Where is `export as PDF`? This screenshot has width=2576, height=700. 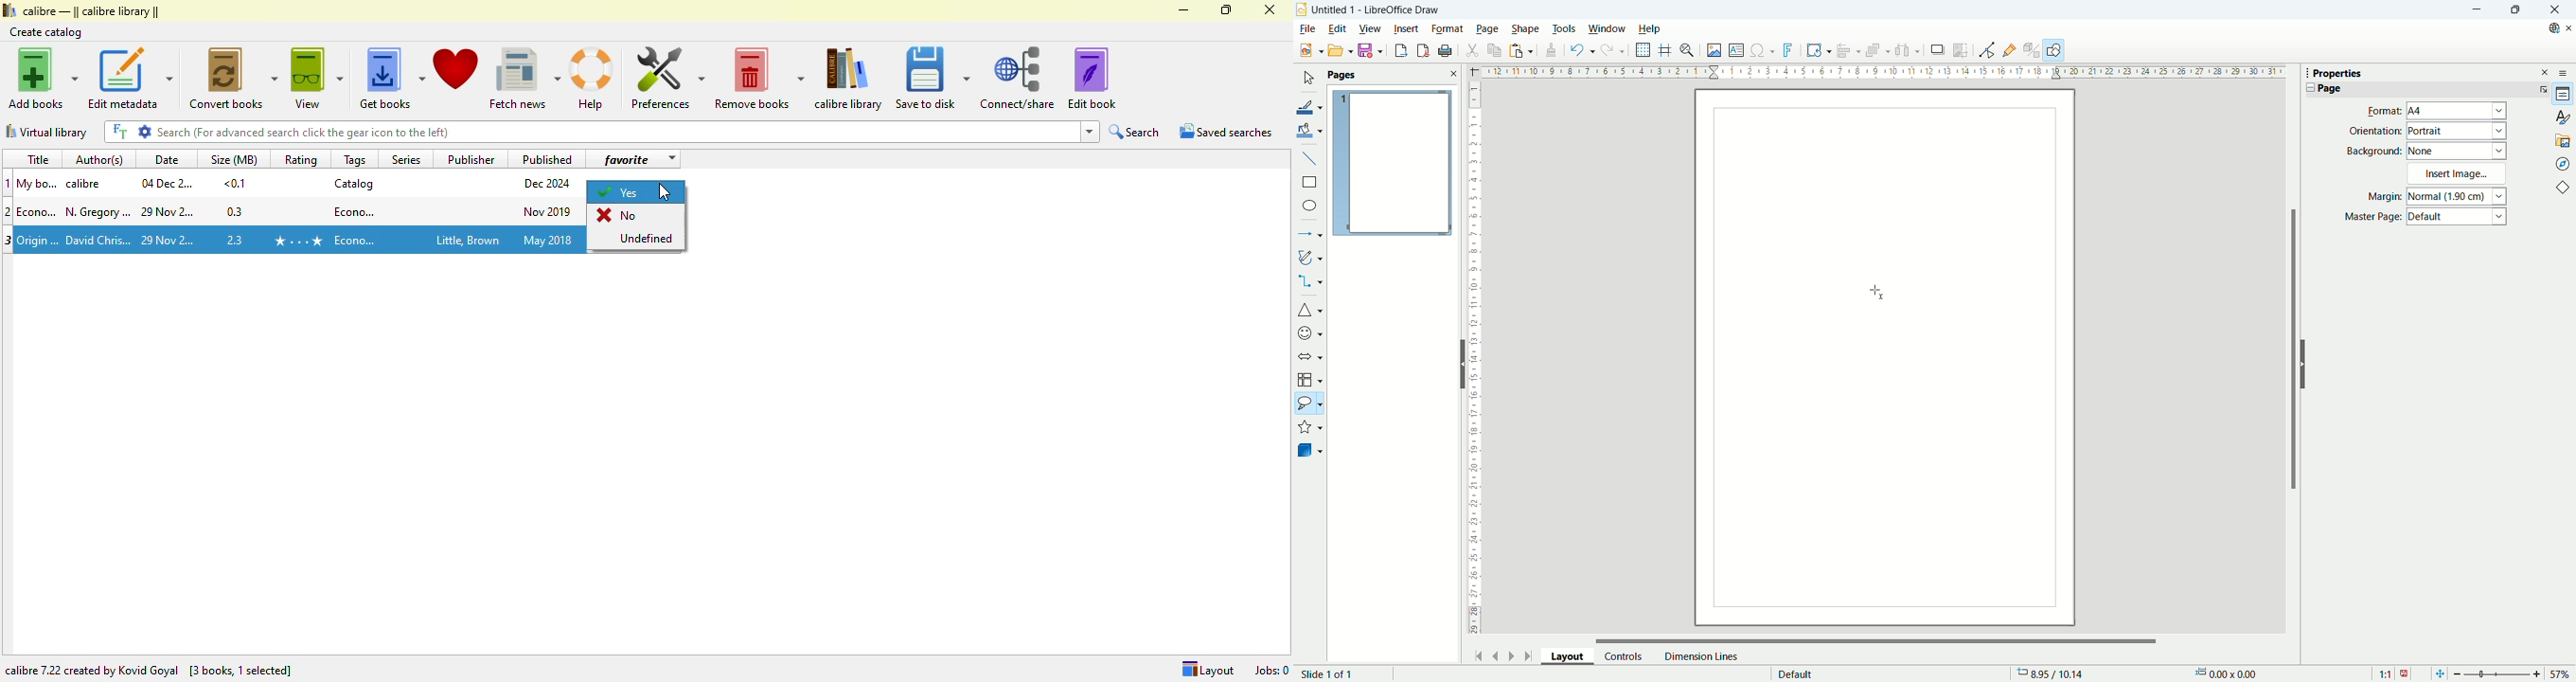
export as PDF is located at coordinates (1422, 51).